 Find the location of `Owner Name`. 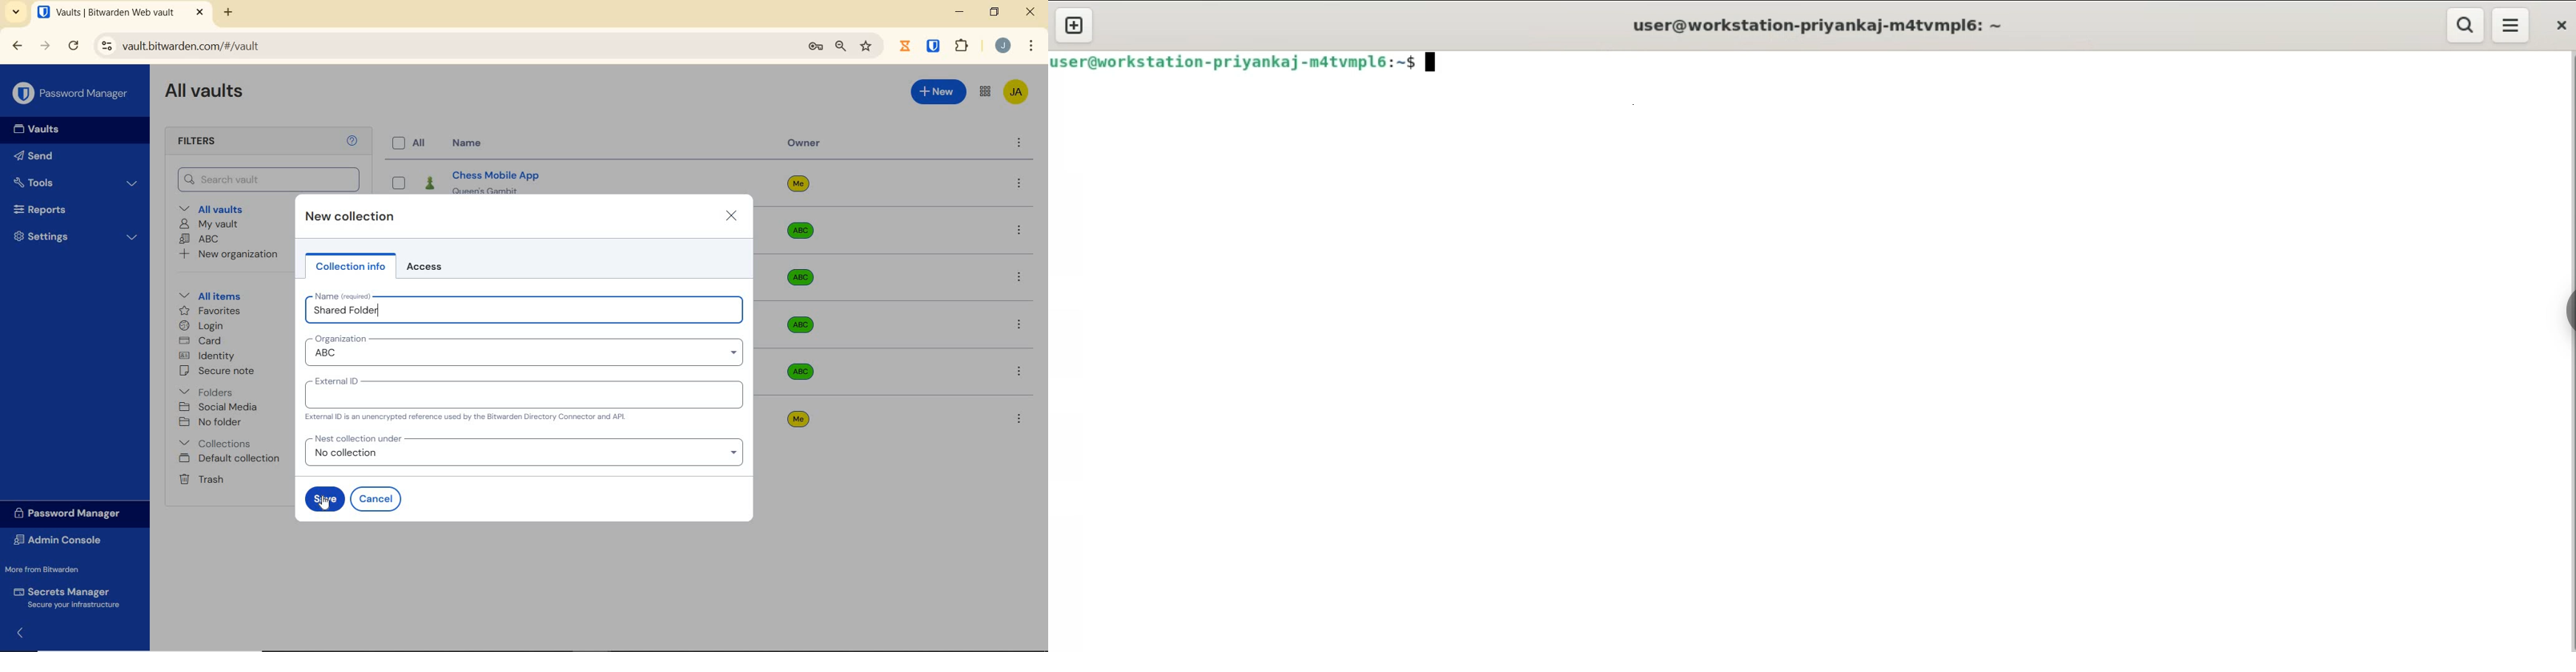

Owner Name is located at coordinates (799, 304).